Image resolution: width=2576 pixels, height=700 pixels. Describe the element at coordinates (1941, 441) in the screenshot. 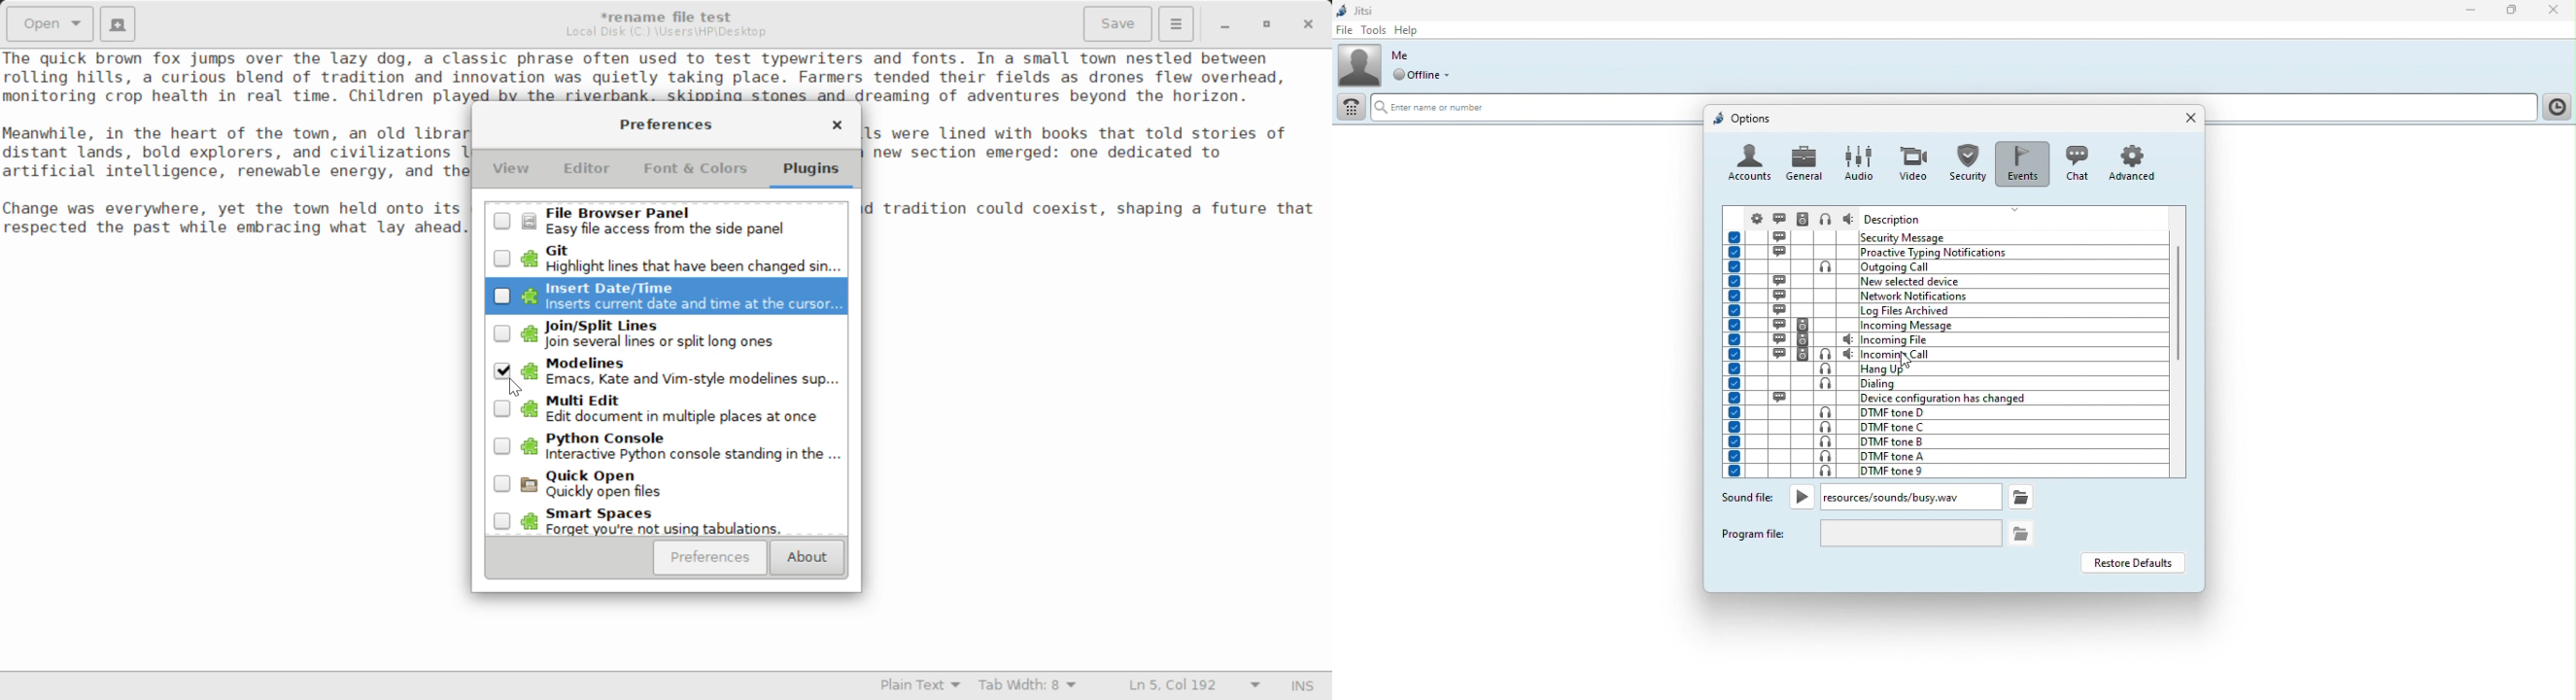

I see `DTMF tone B` at that location.